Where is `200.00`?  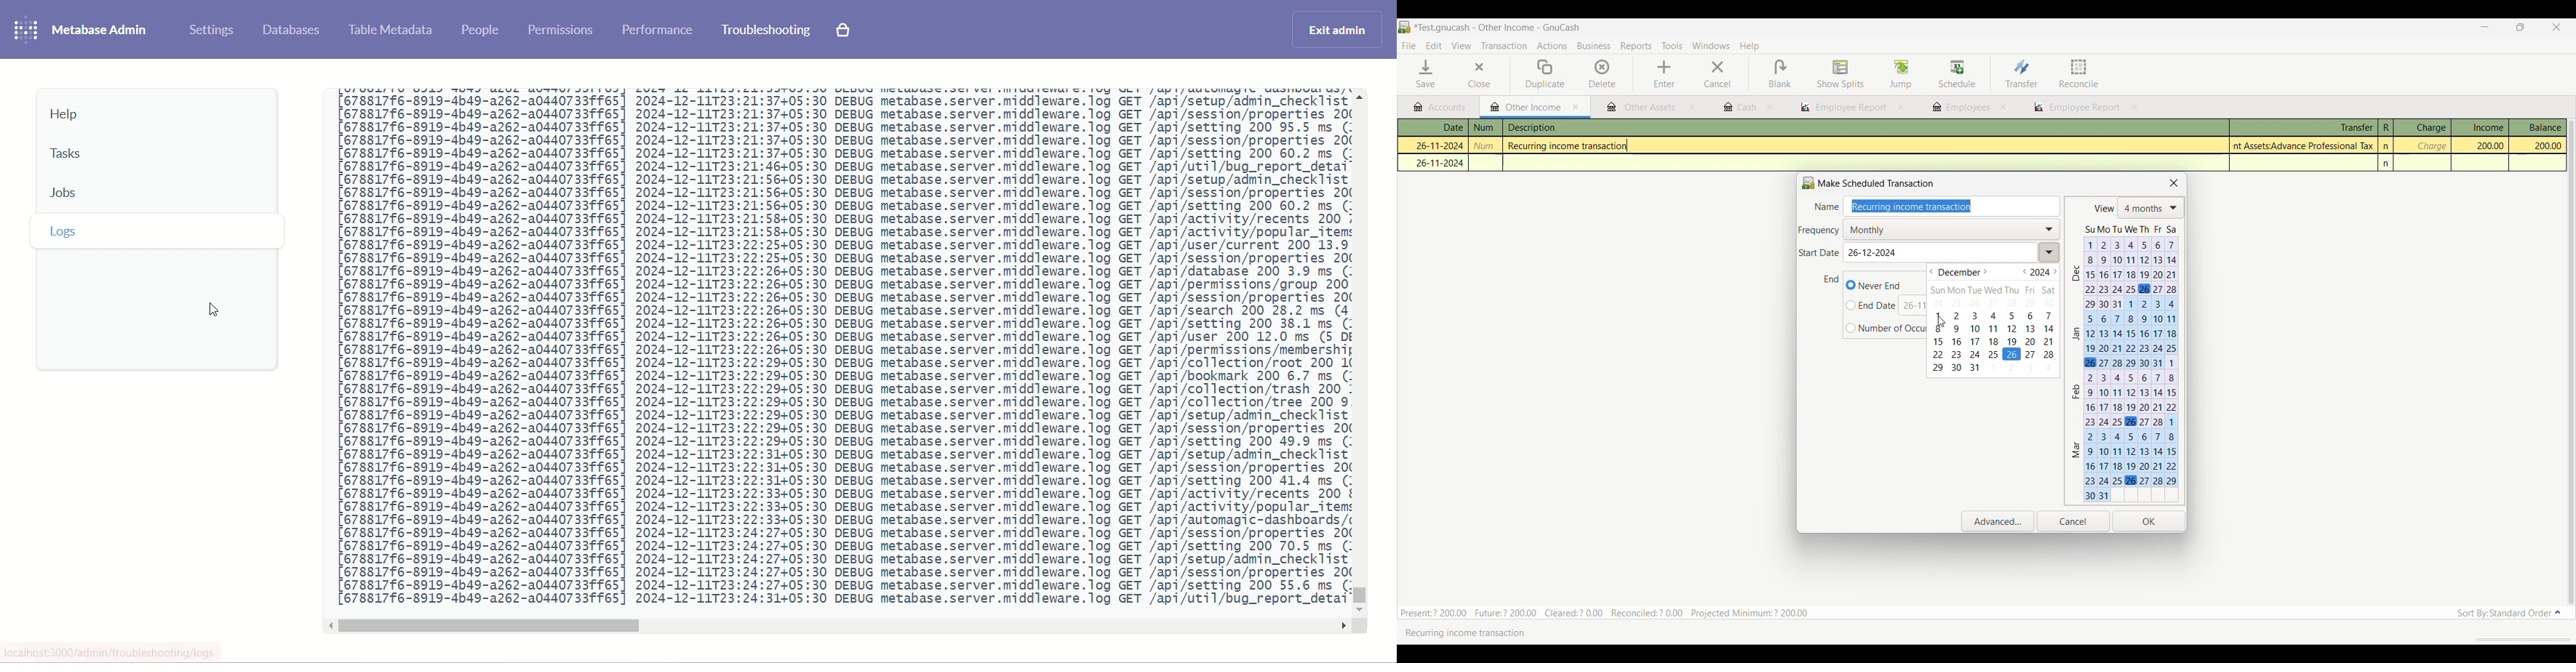 200.00 is located at coordinates (2538, 146).